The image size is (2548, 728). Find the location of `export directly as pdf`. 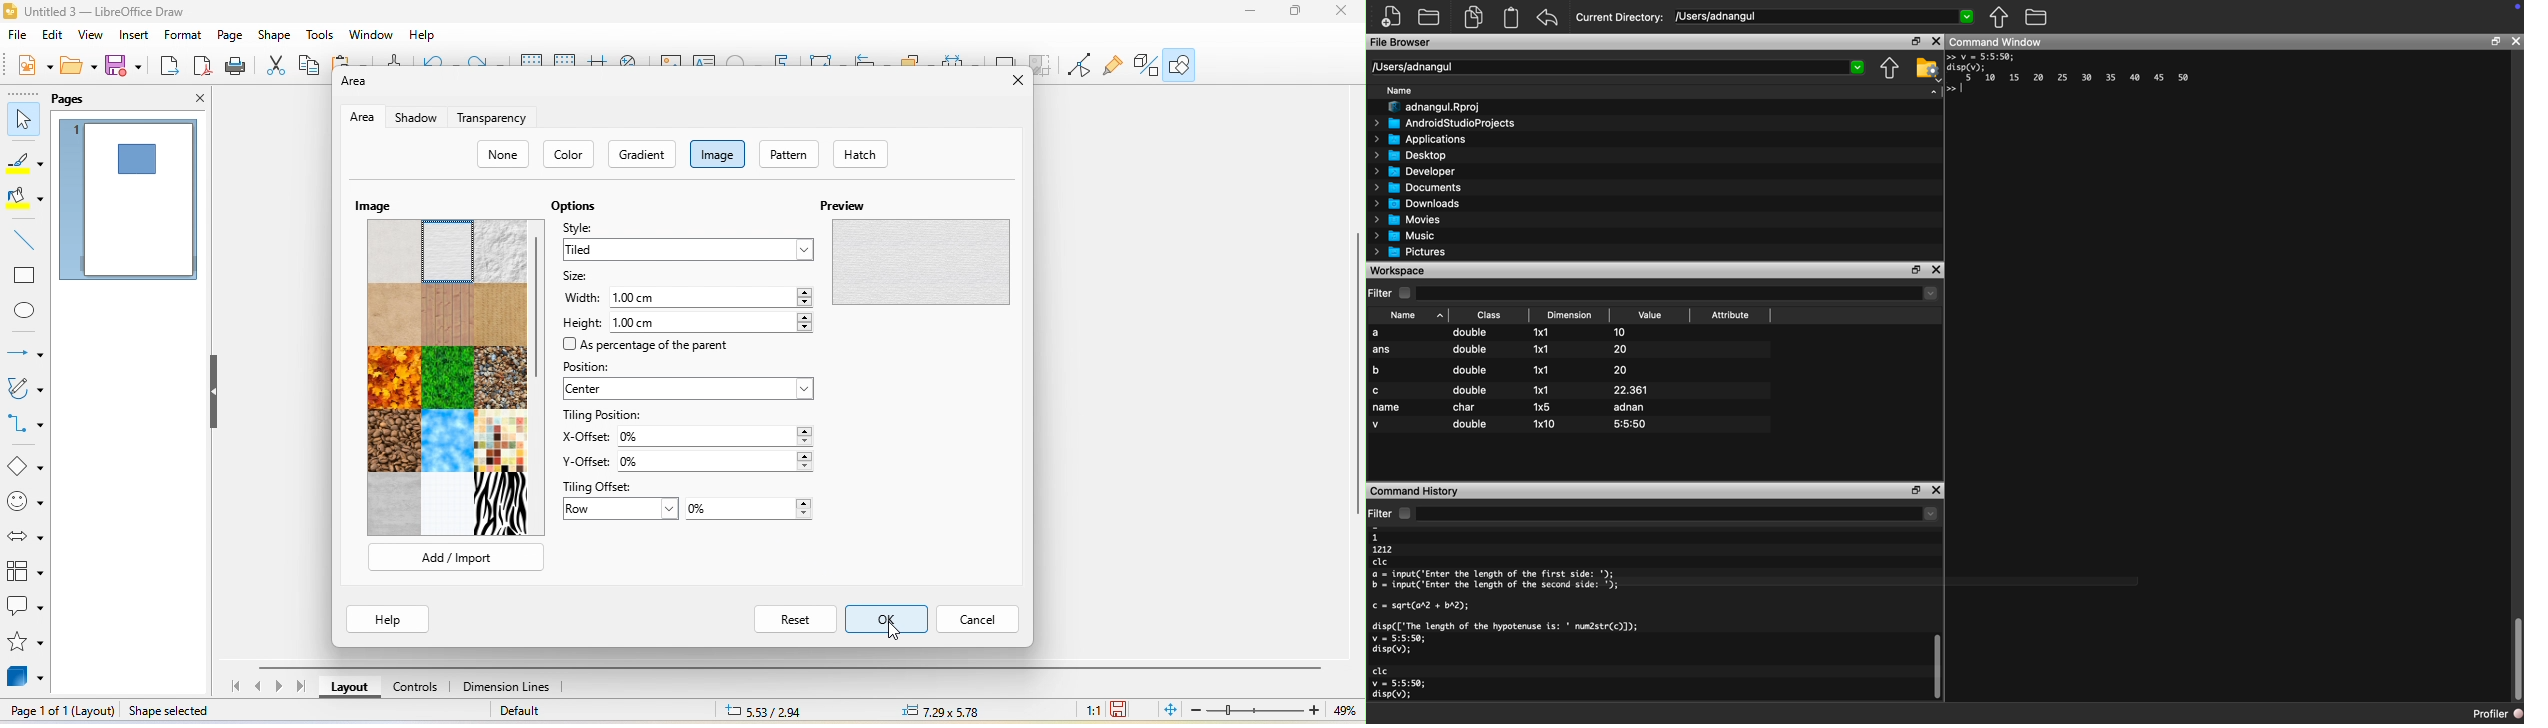

export directly as pdf is located at coordinates (205, 69).